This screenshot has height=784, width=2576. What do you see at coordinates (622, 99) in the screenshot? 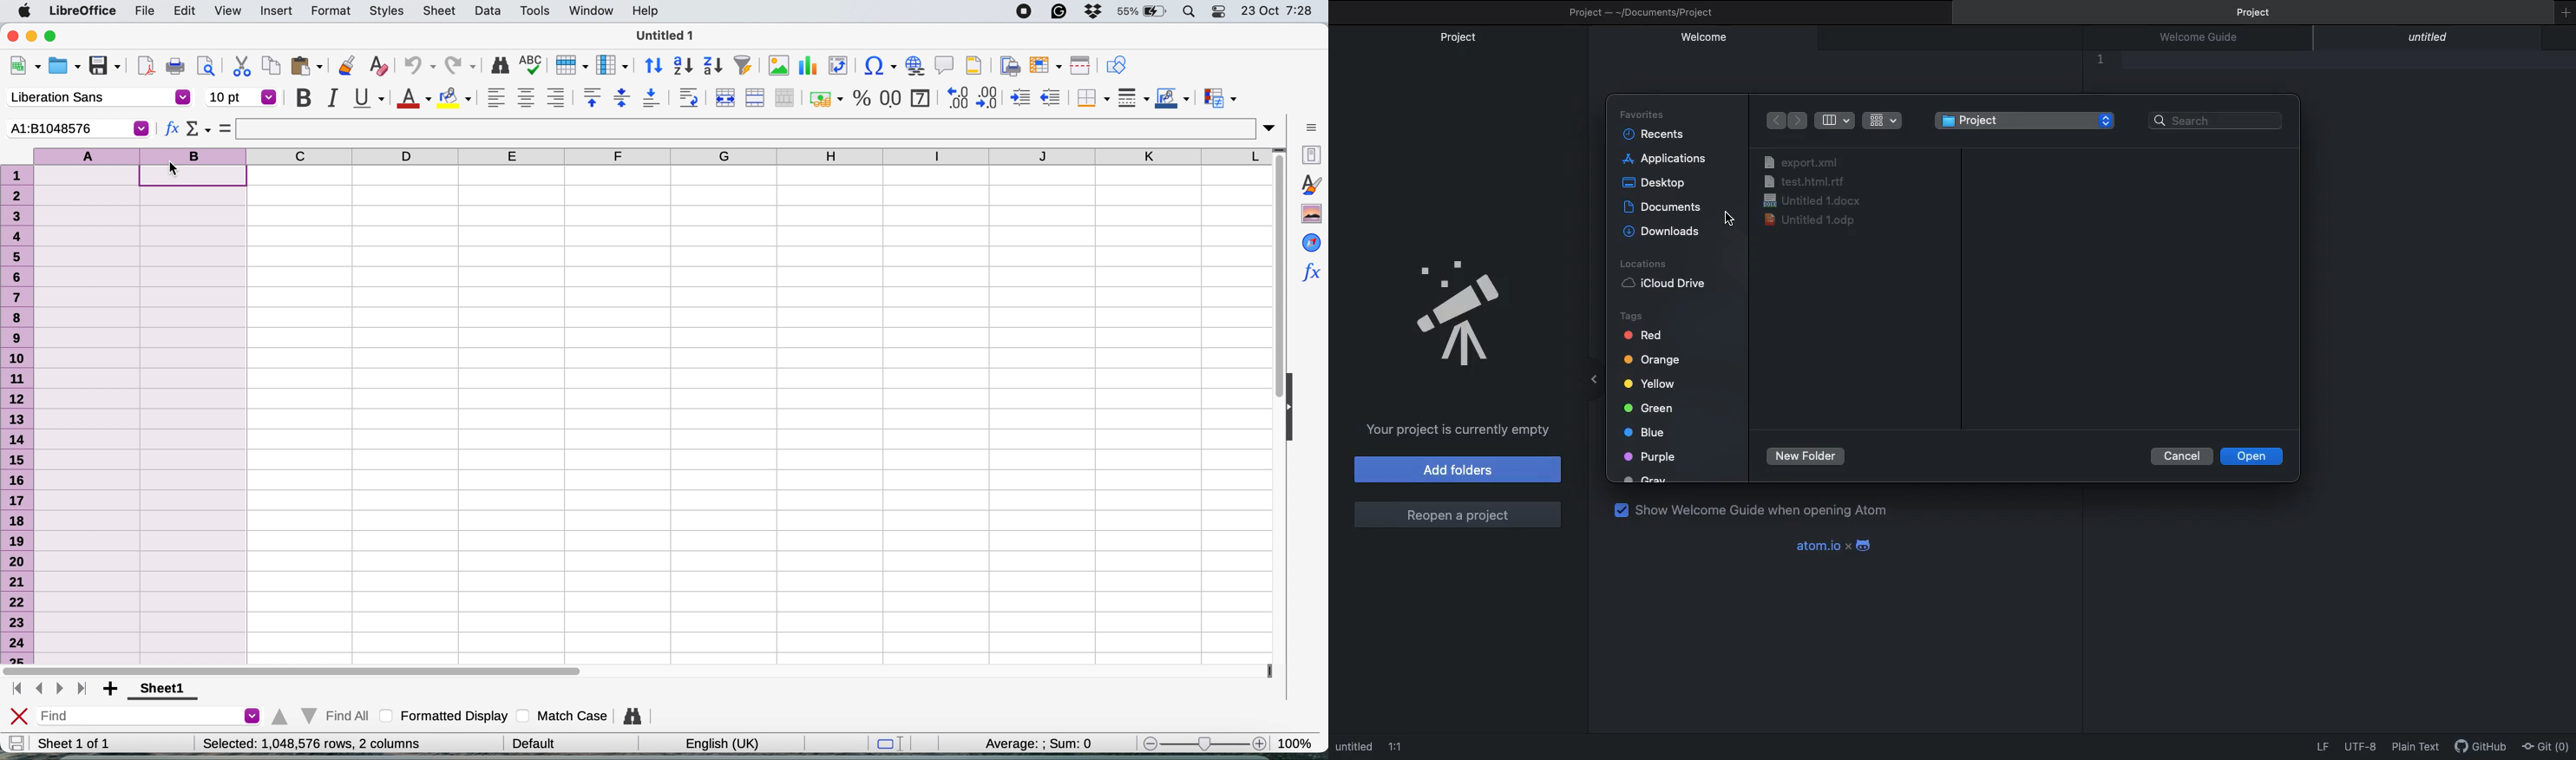
I see `center vertically` at bounding box center [622, 99].